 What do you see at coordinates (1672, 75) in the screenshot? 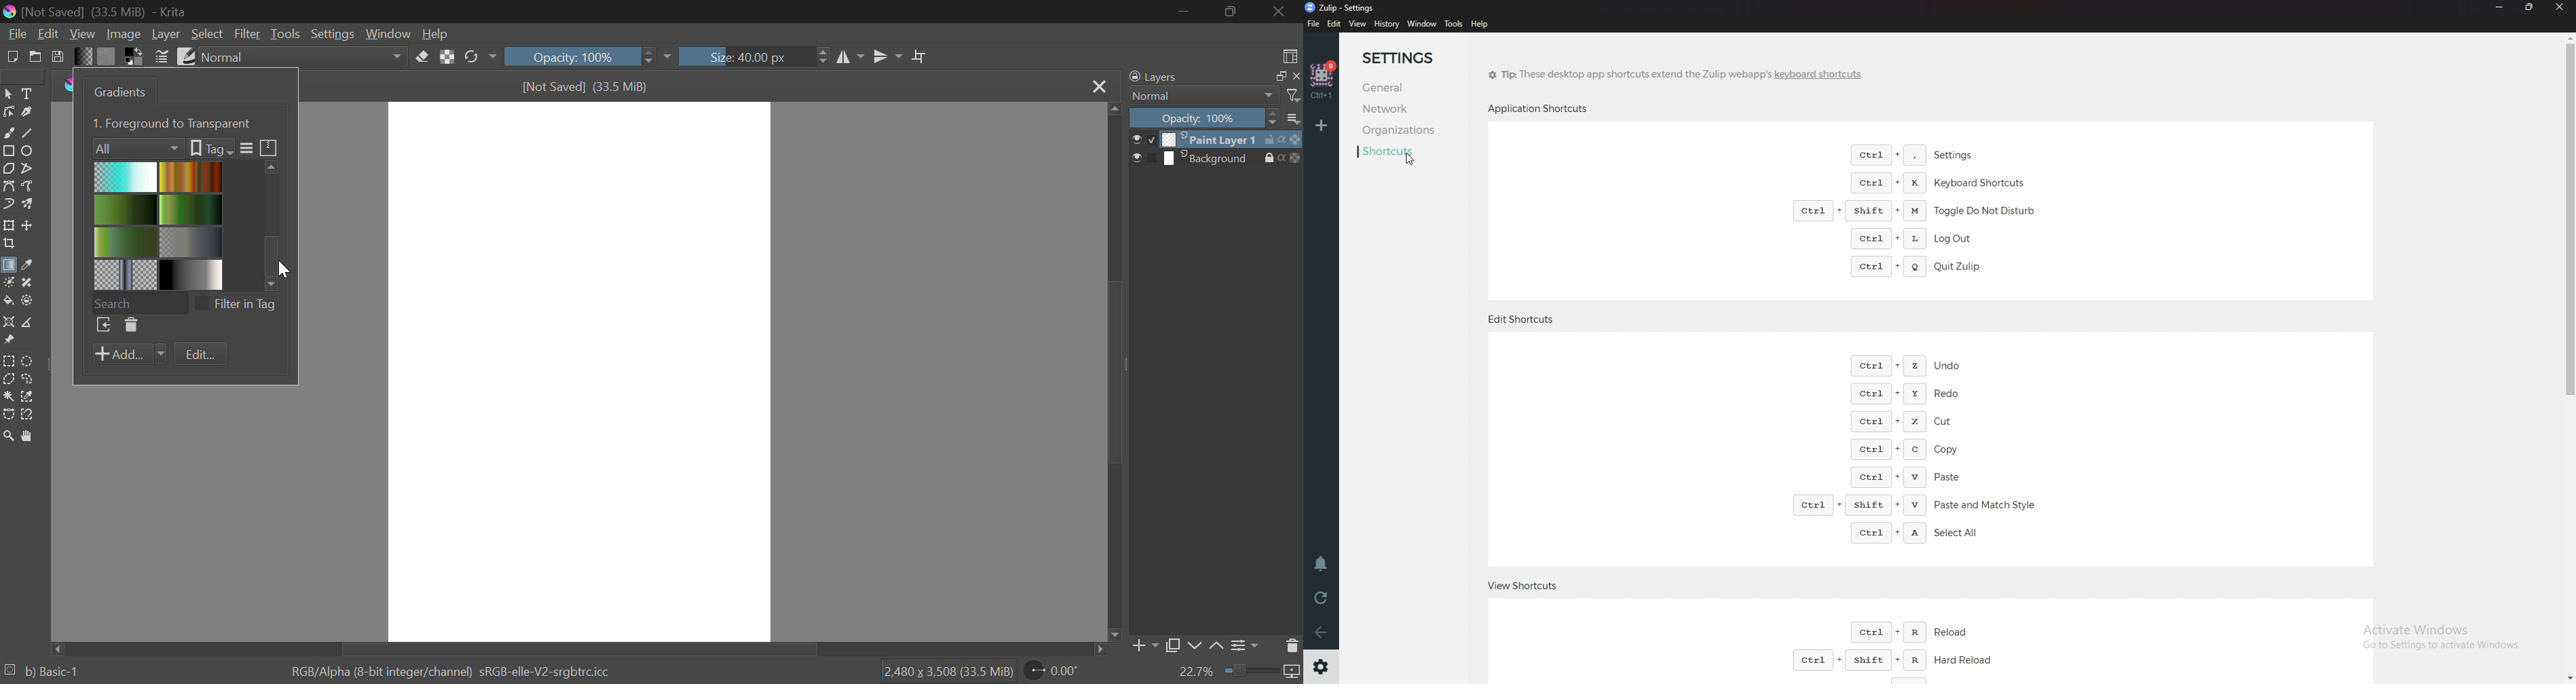
I see `tip` at bounding box center [1672, 75].